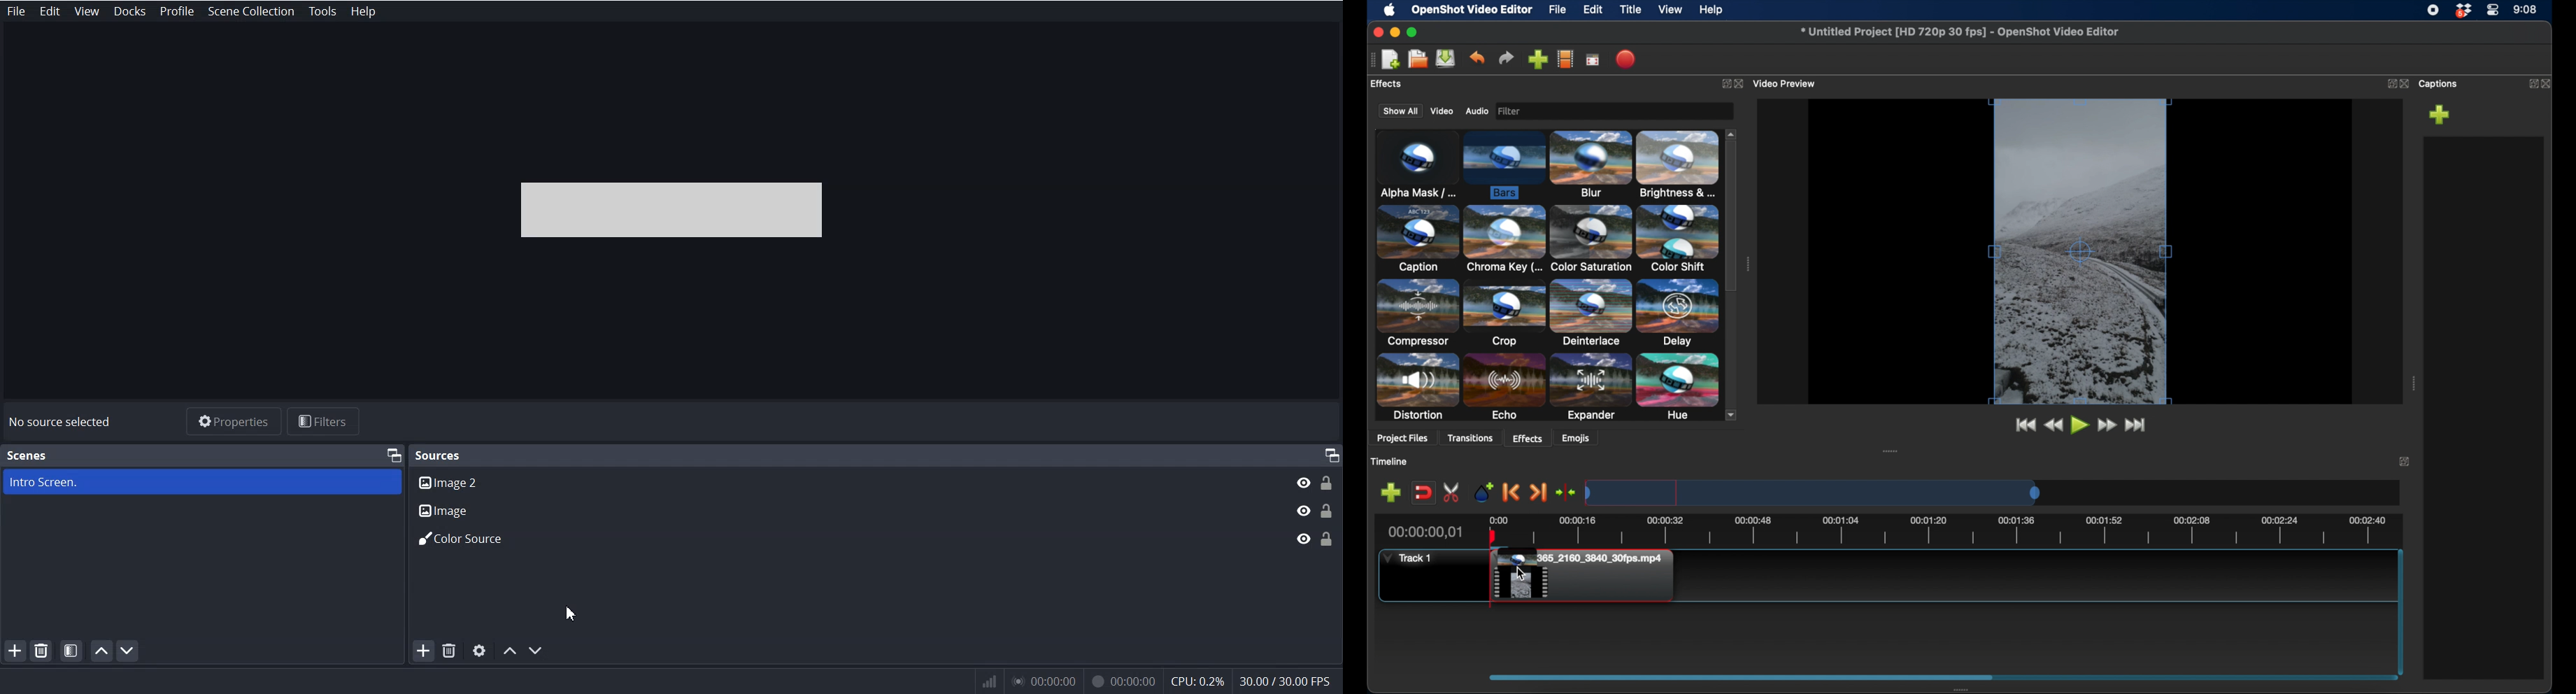 The width and height of the screenshot is (2576, 700). I want to click on expand, so click(2530, 83).